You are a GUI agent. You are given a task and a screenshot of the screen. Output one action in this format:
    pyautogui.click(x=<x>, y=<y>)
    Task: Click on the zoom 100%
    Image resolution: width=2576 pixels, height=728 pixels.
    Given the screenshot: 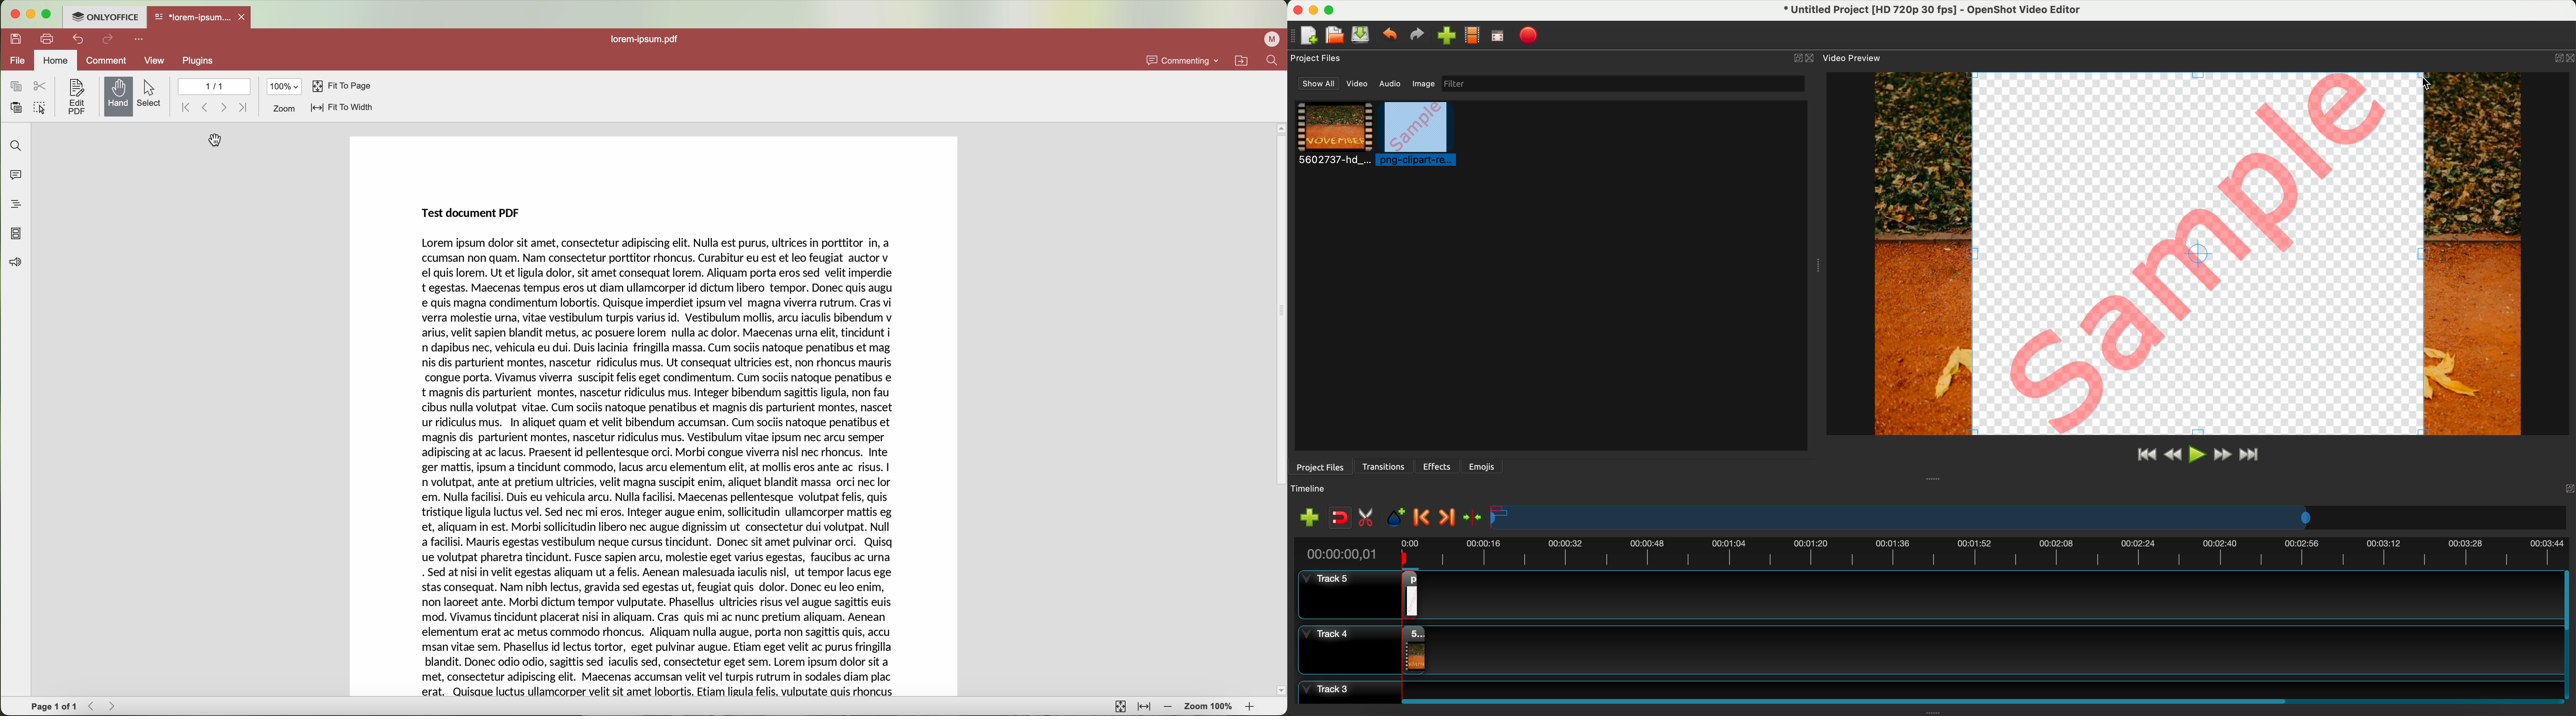 What is the action you would take?
    pyautogui.click(x=1210, y=706)
    